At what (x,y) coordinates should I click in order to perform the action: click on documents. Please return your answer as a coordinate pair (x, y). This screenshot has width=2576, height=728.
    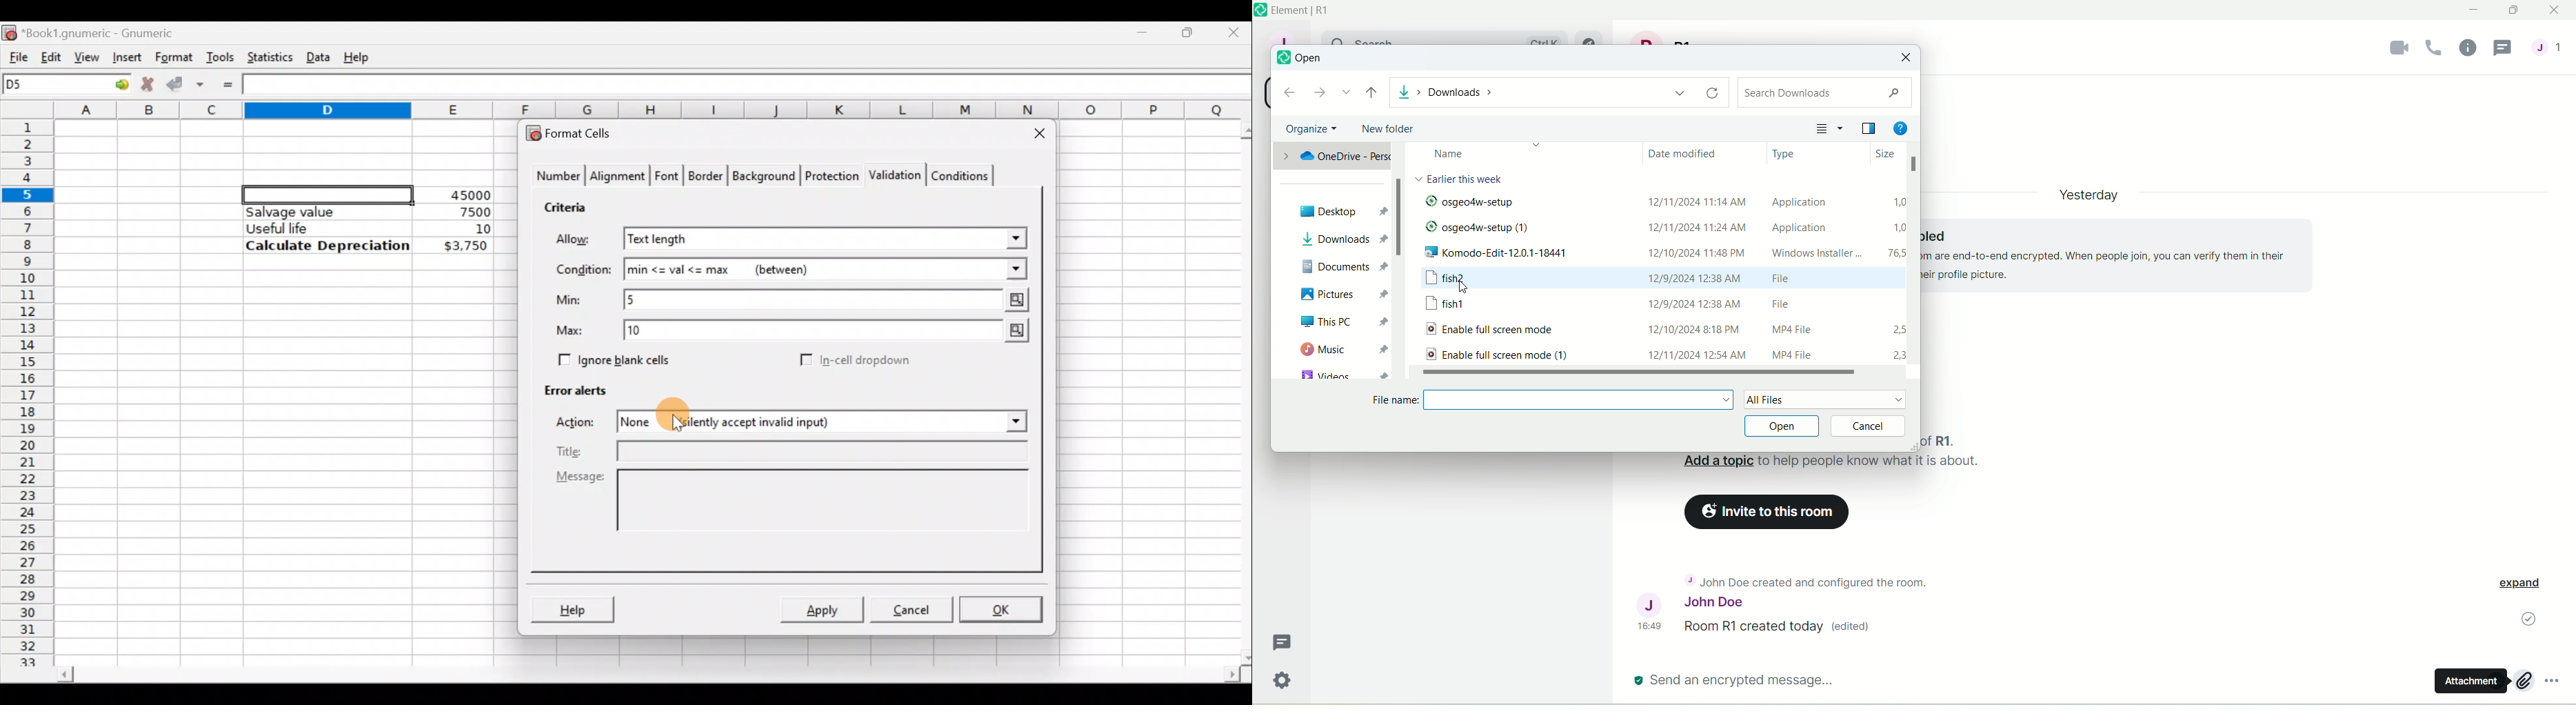
    Looking at the image, I should click on (1344, 266).